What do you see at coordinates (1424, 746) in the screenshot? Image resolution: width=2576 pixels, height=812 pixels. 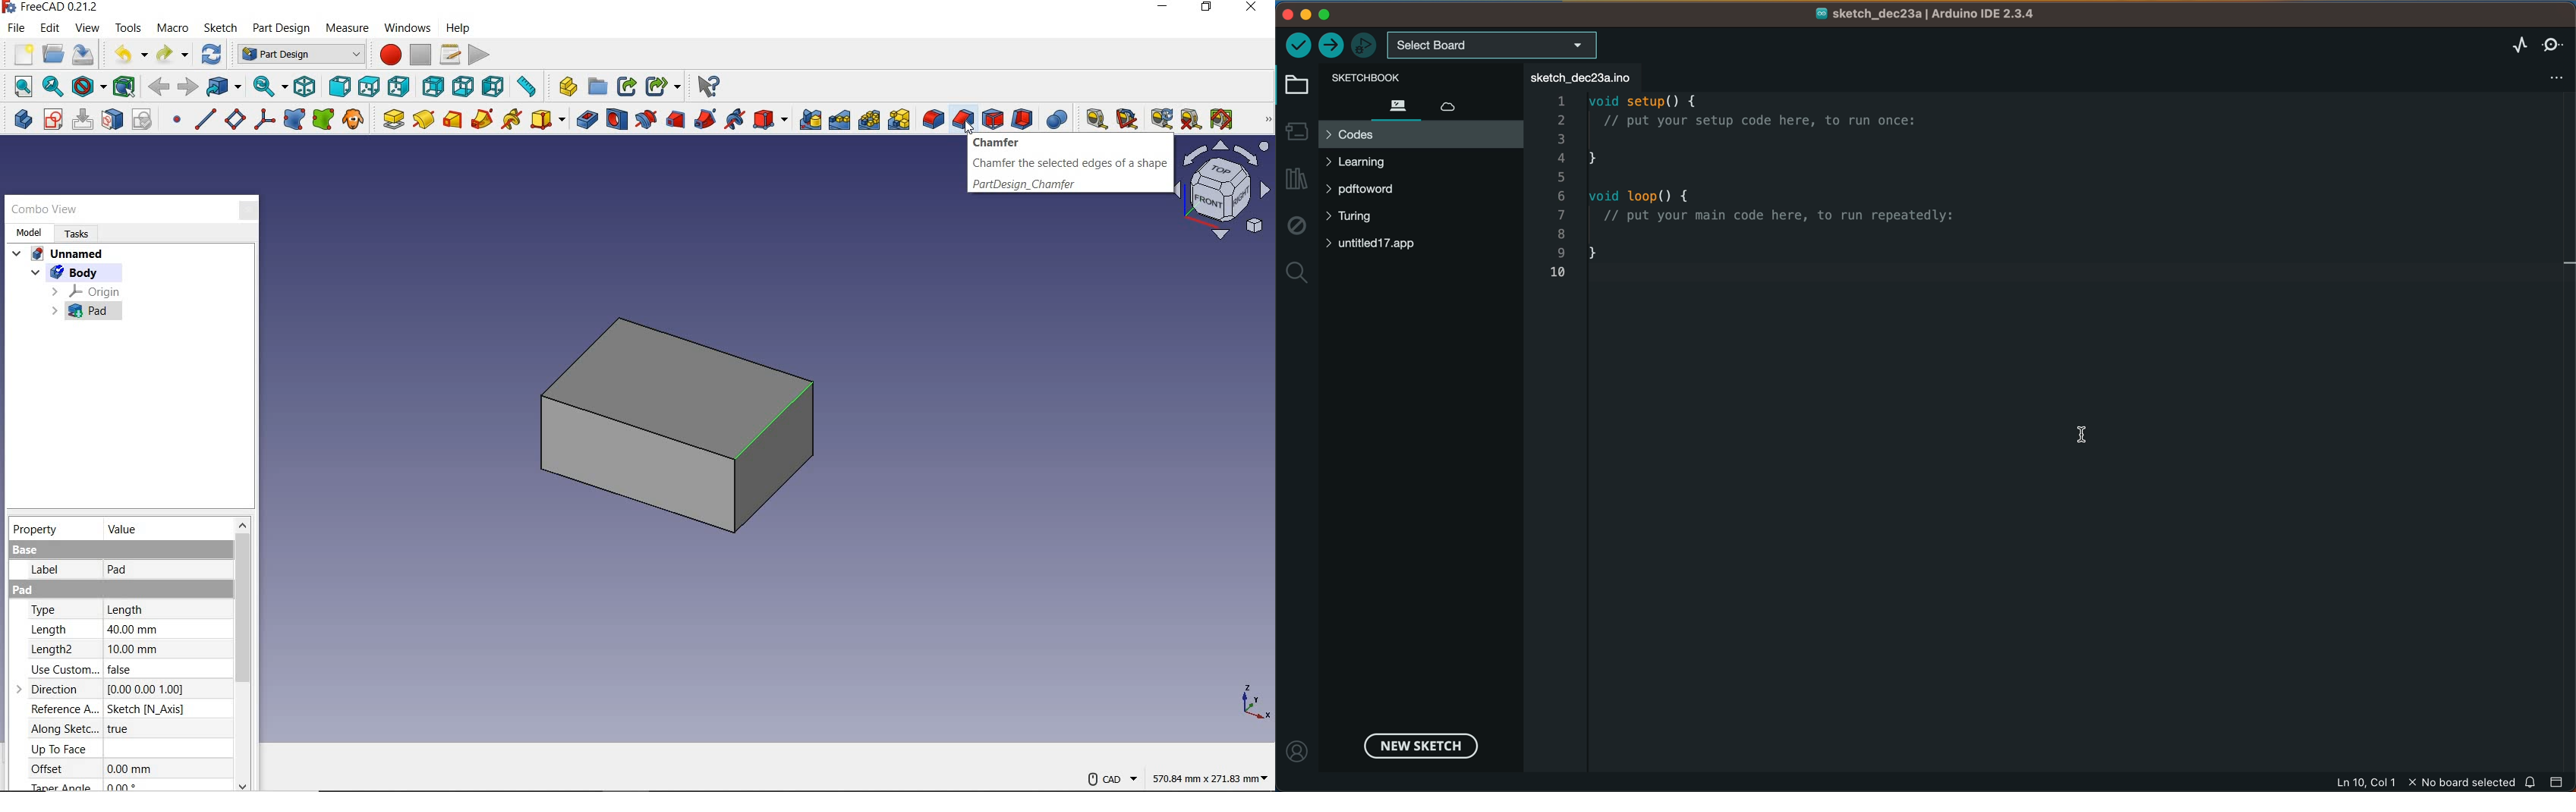 I see `new sketch` at bounding box center [1424, 746].